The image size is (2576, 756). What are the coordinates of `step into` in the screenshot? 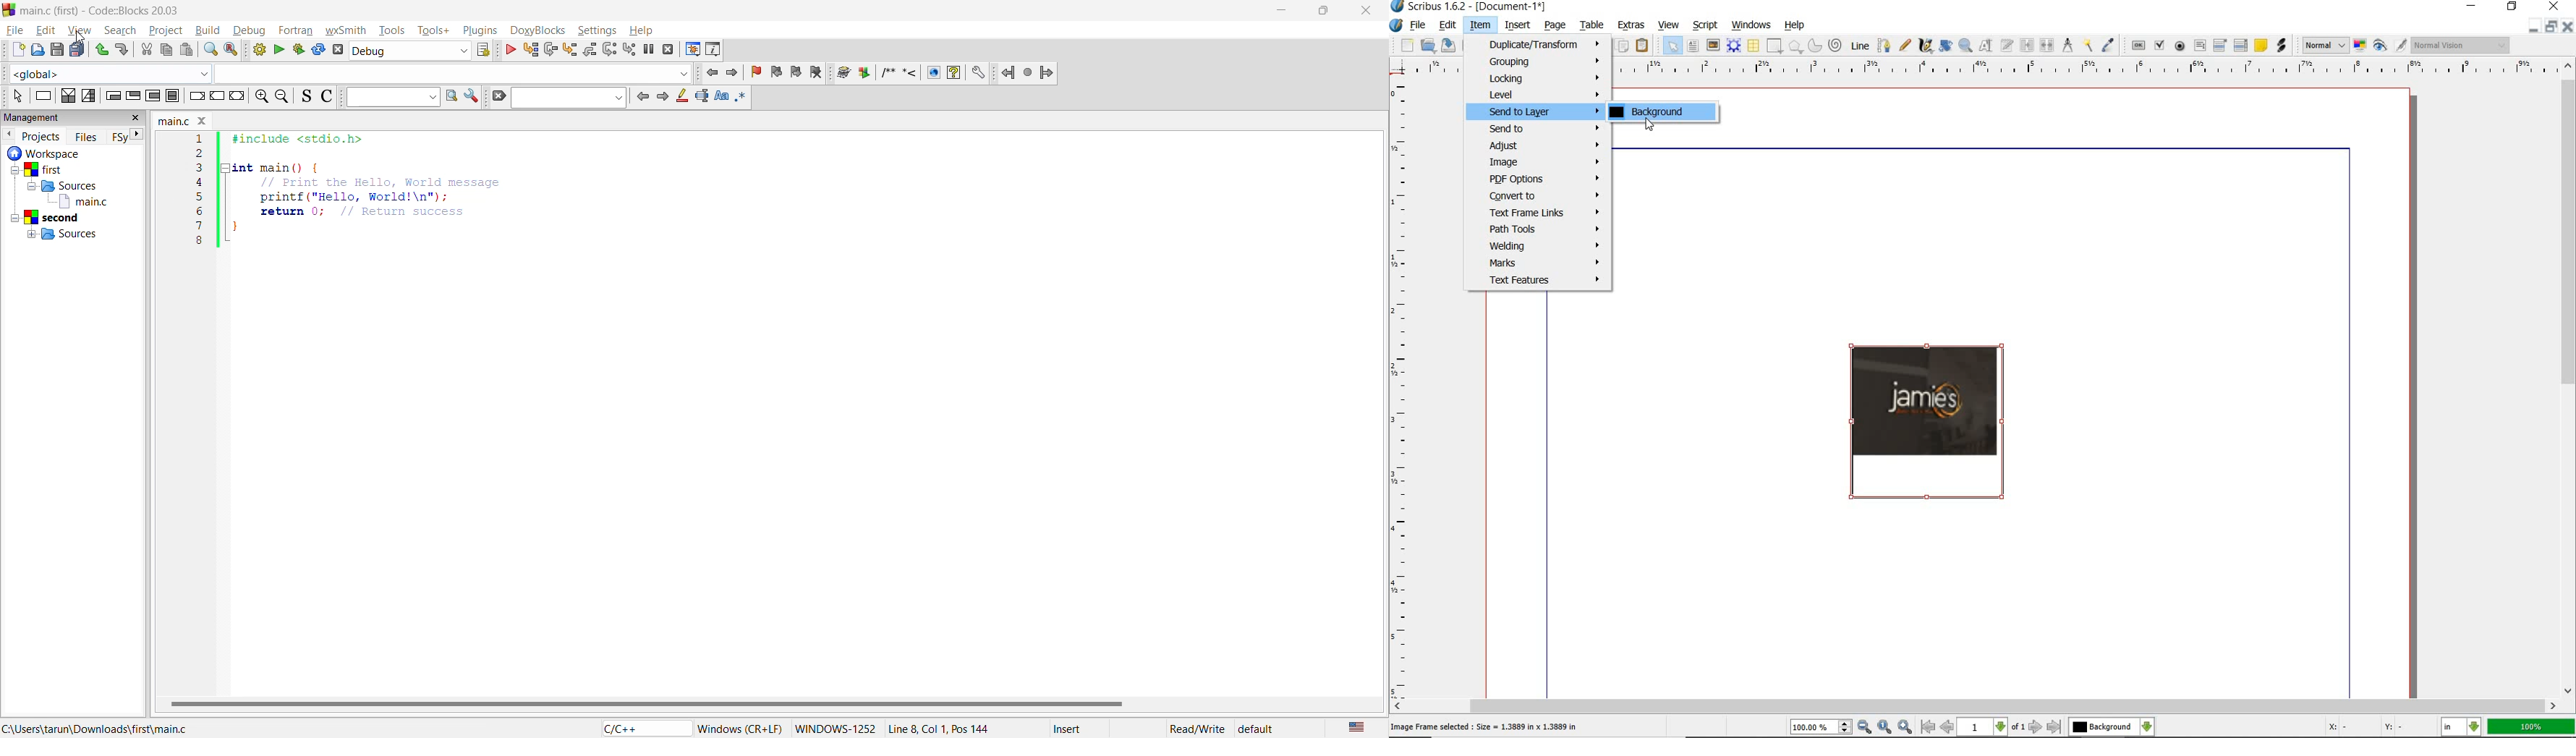 It's located at (570, 50).